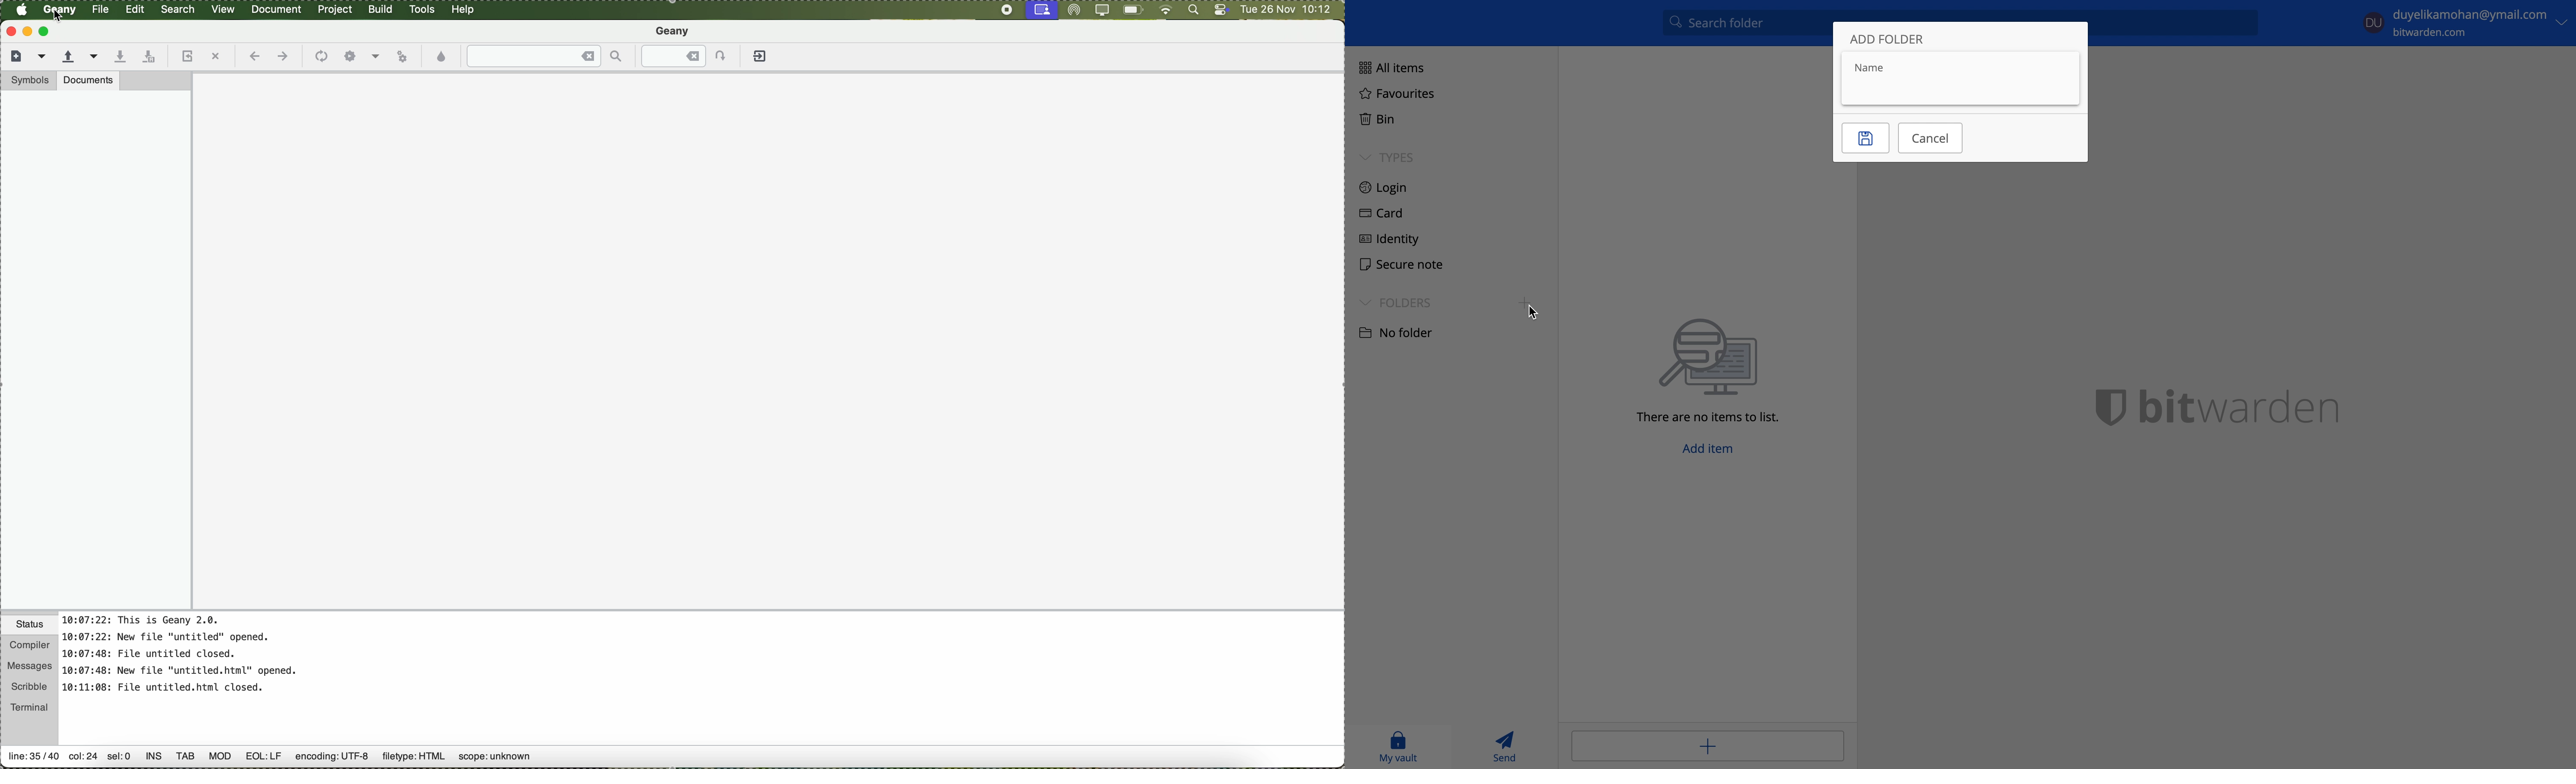 The image size is (2576, 784). What do you see at coordinates (1866, 138) in the screenshot?
I see `save` at bounding box center [1866, 138].